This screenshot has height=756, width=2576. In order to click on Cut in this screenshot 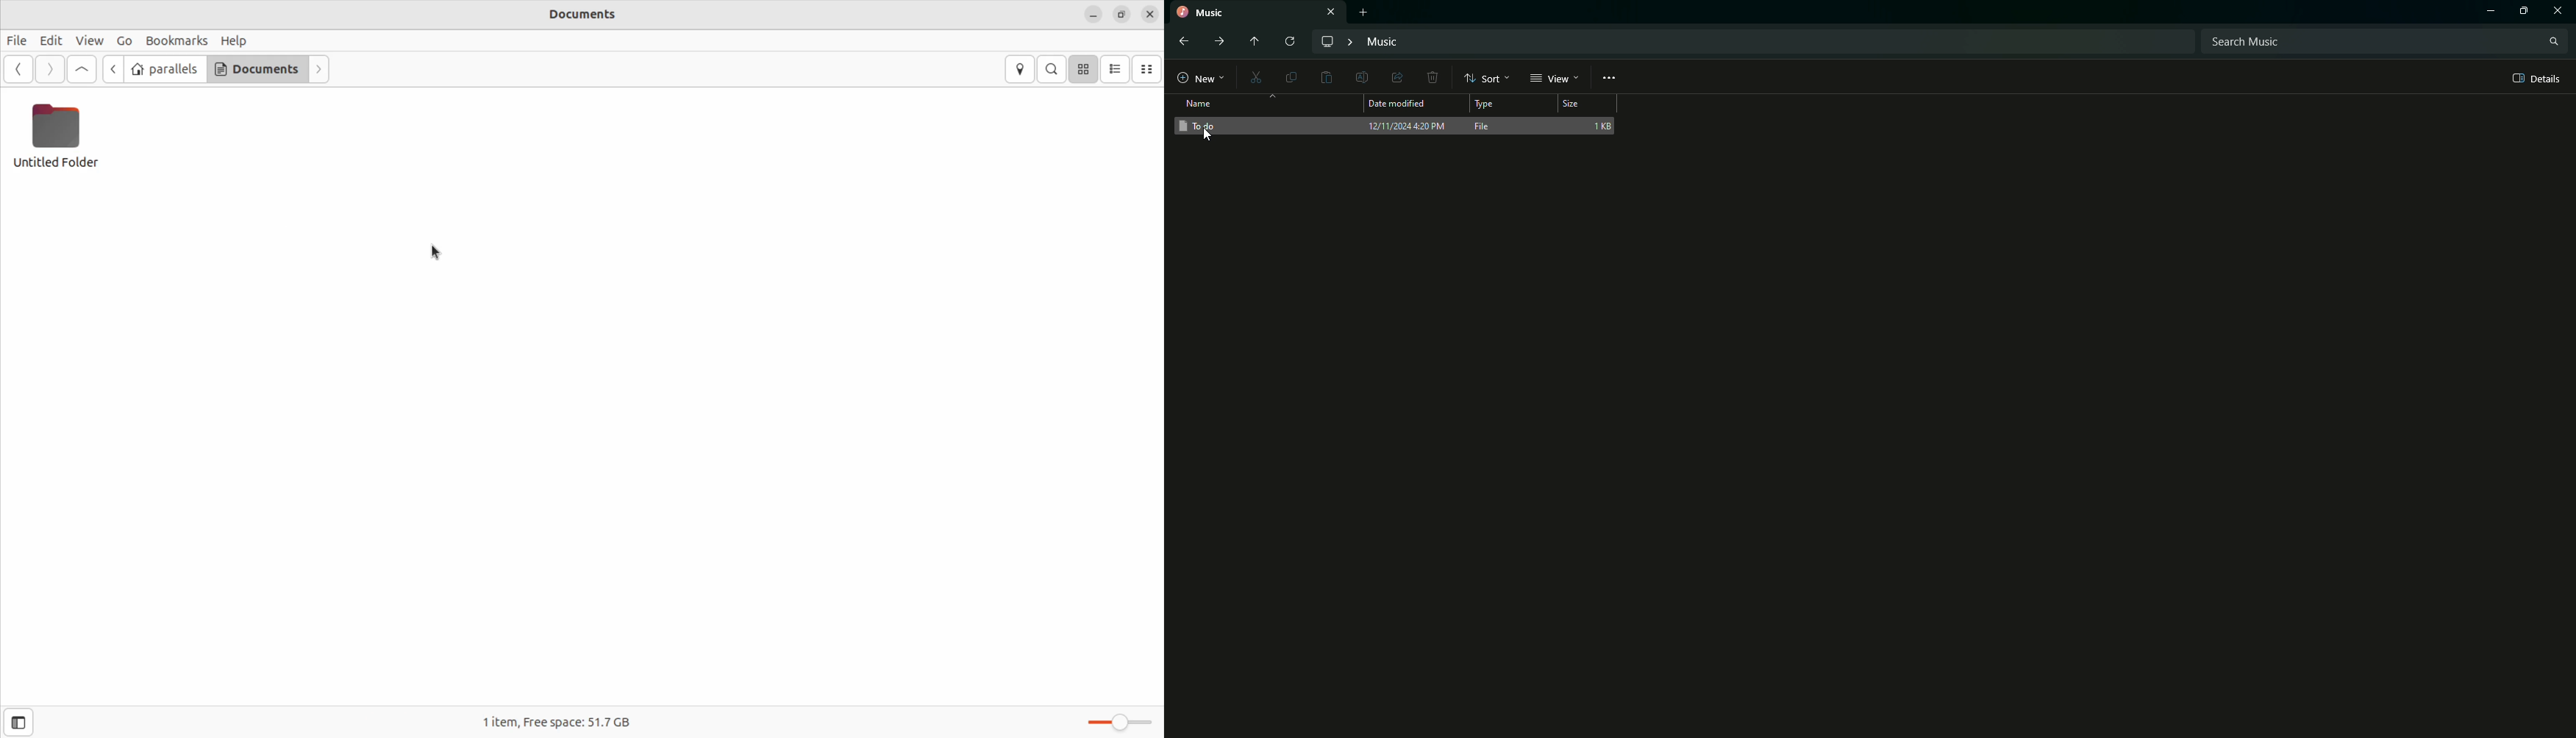, I will do `click(1256, 78)`.